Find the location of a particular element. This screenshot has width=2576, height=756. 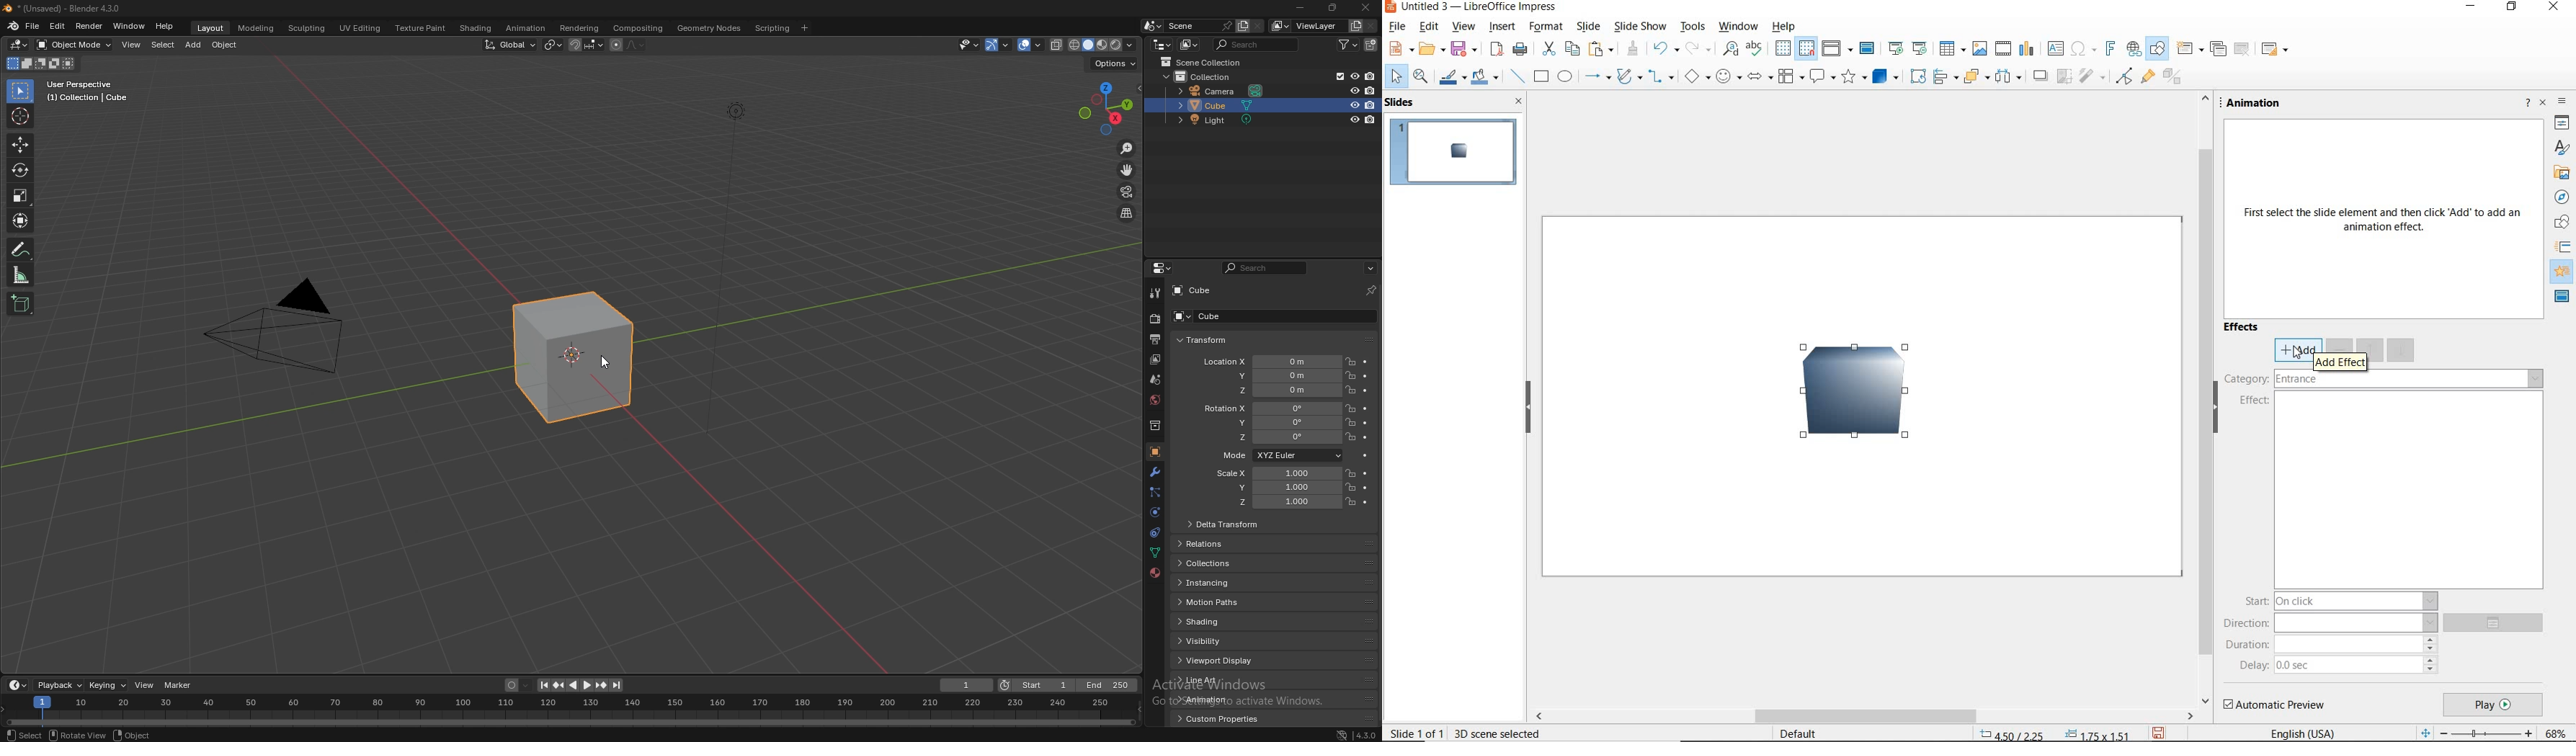

object mode is located at coordinates (74, 45).